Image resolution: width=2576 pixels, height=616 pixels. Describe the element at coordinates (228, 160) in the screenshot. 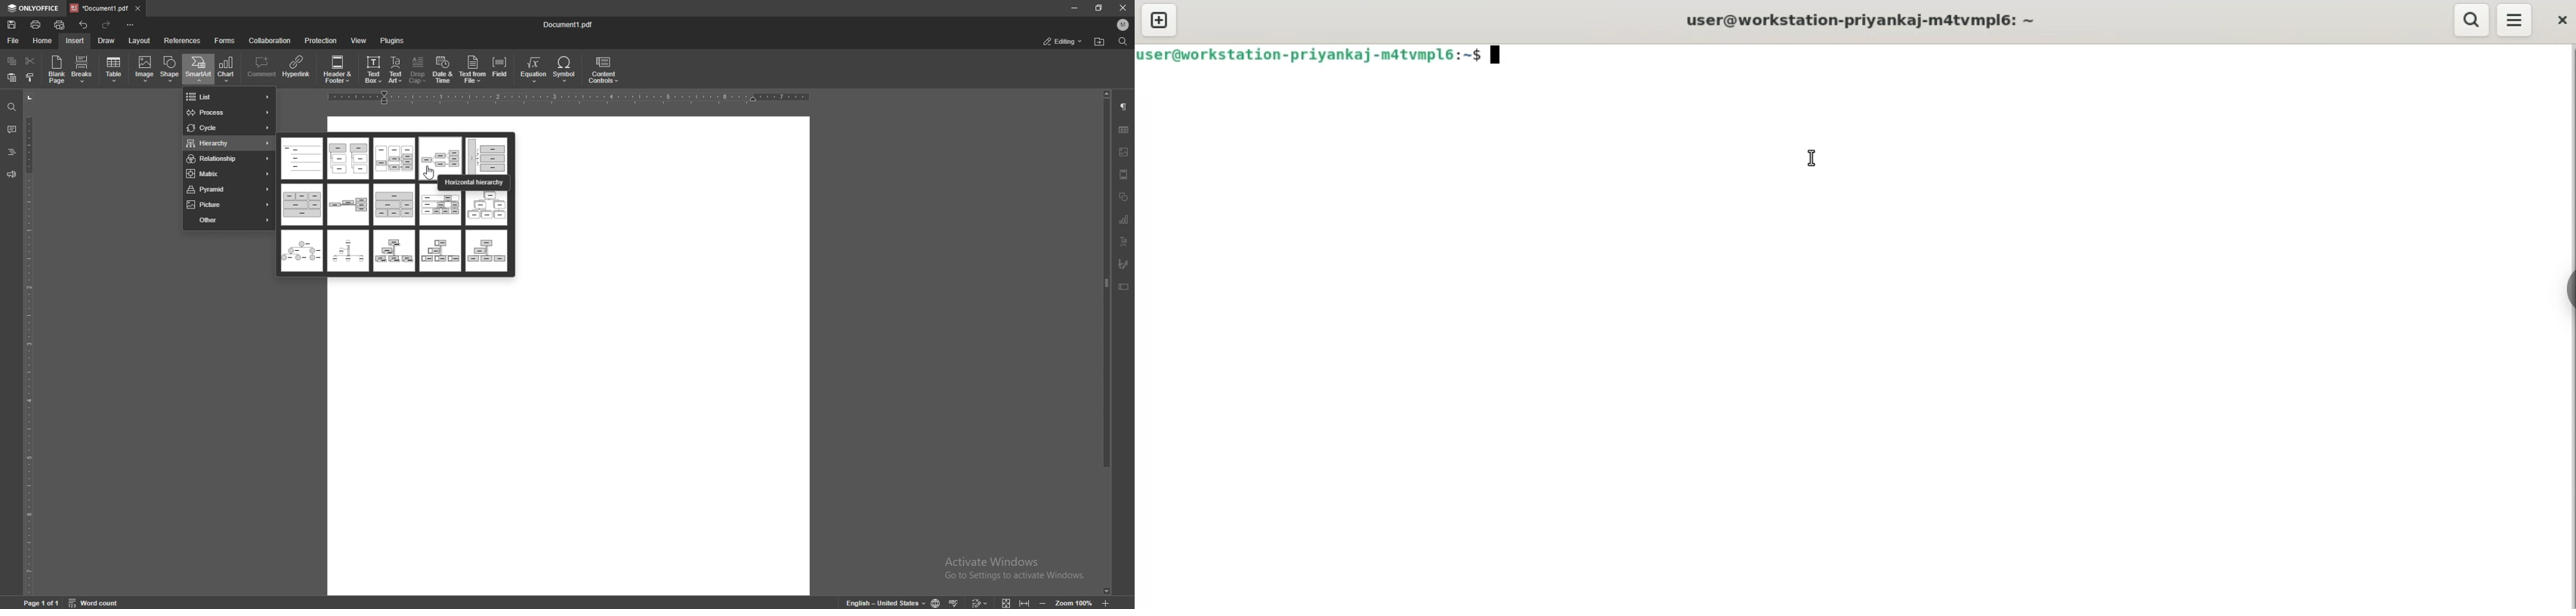

I see `relationship` at that location.